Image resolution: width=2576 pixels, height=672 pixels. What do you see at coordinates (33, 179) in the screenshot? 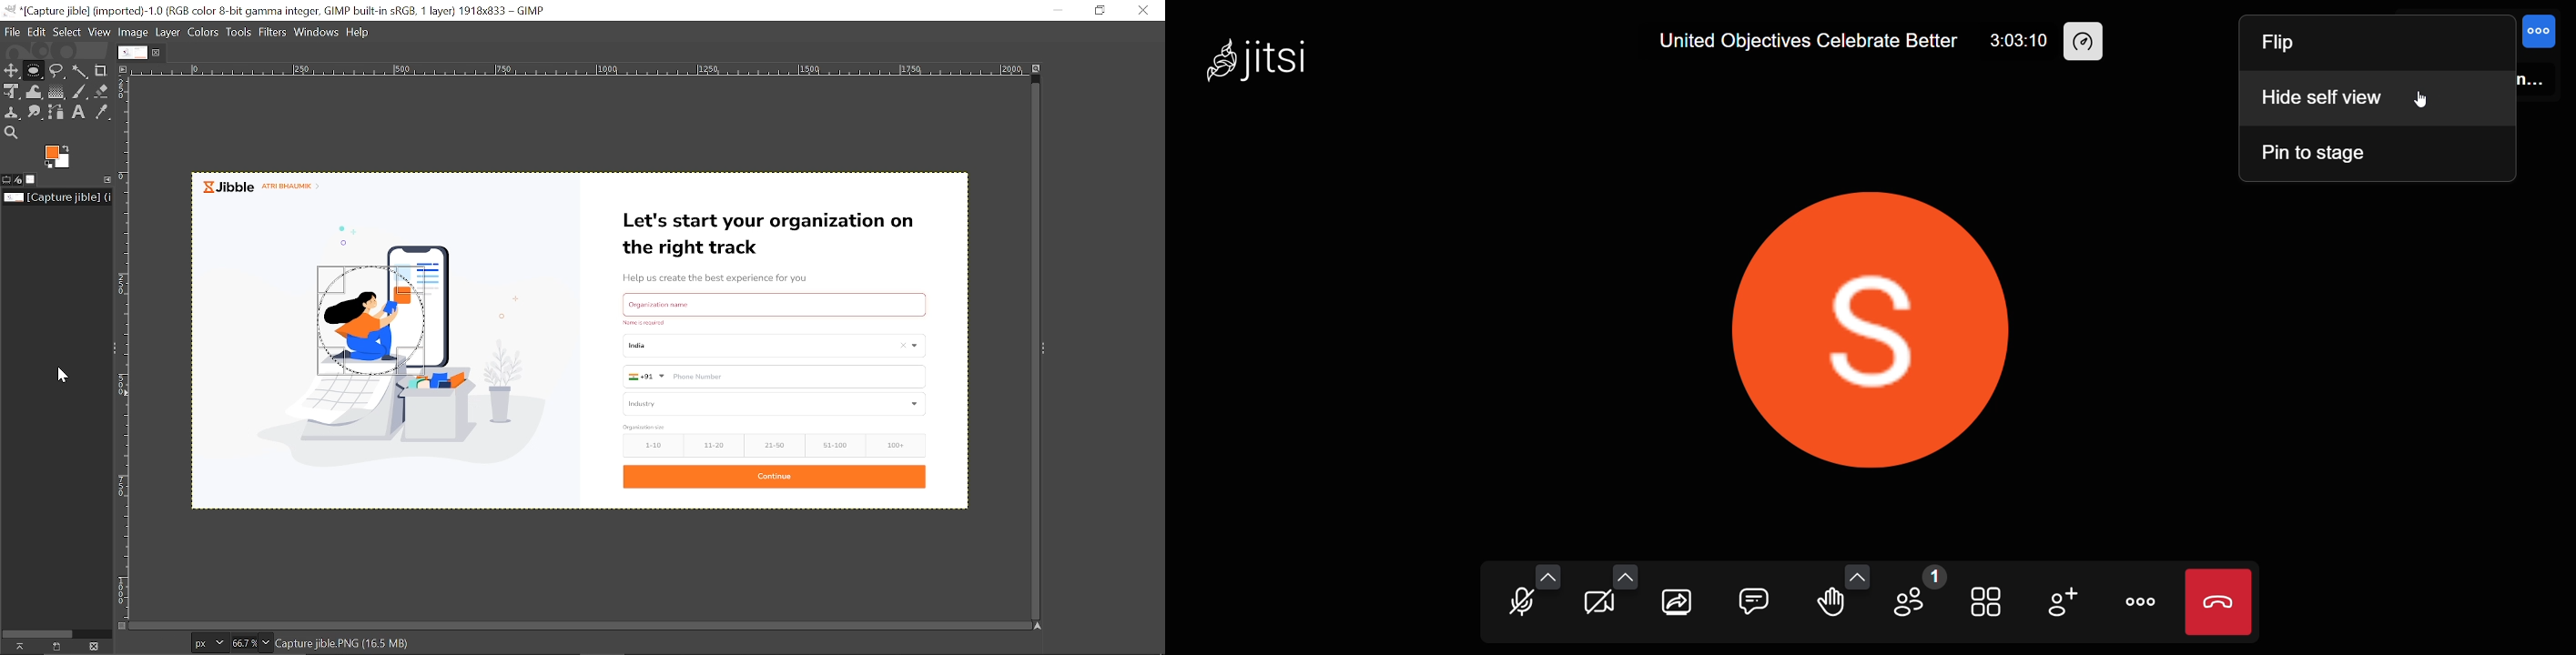
I see `Images` at bounding box center [33, 179].